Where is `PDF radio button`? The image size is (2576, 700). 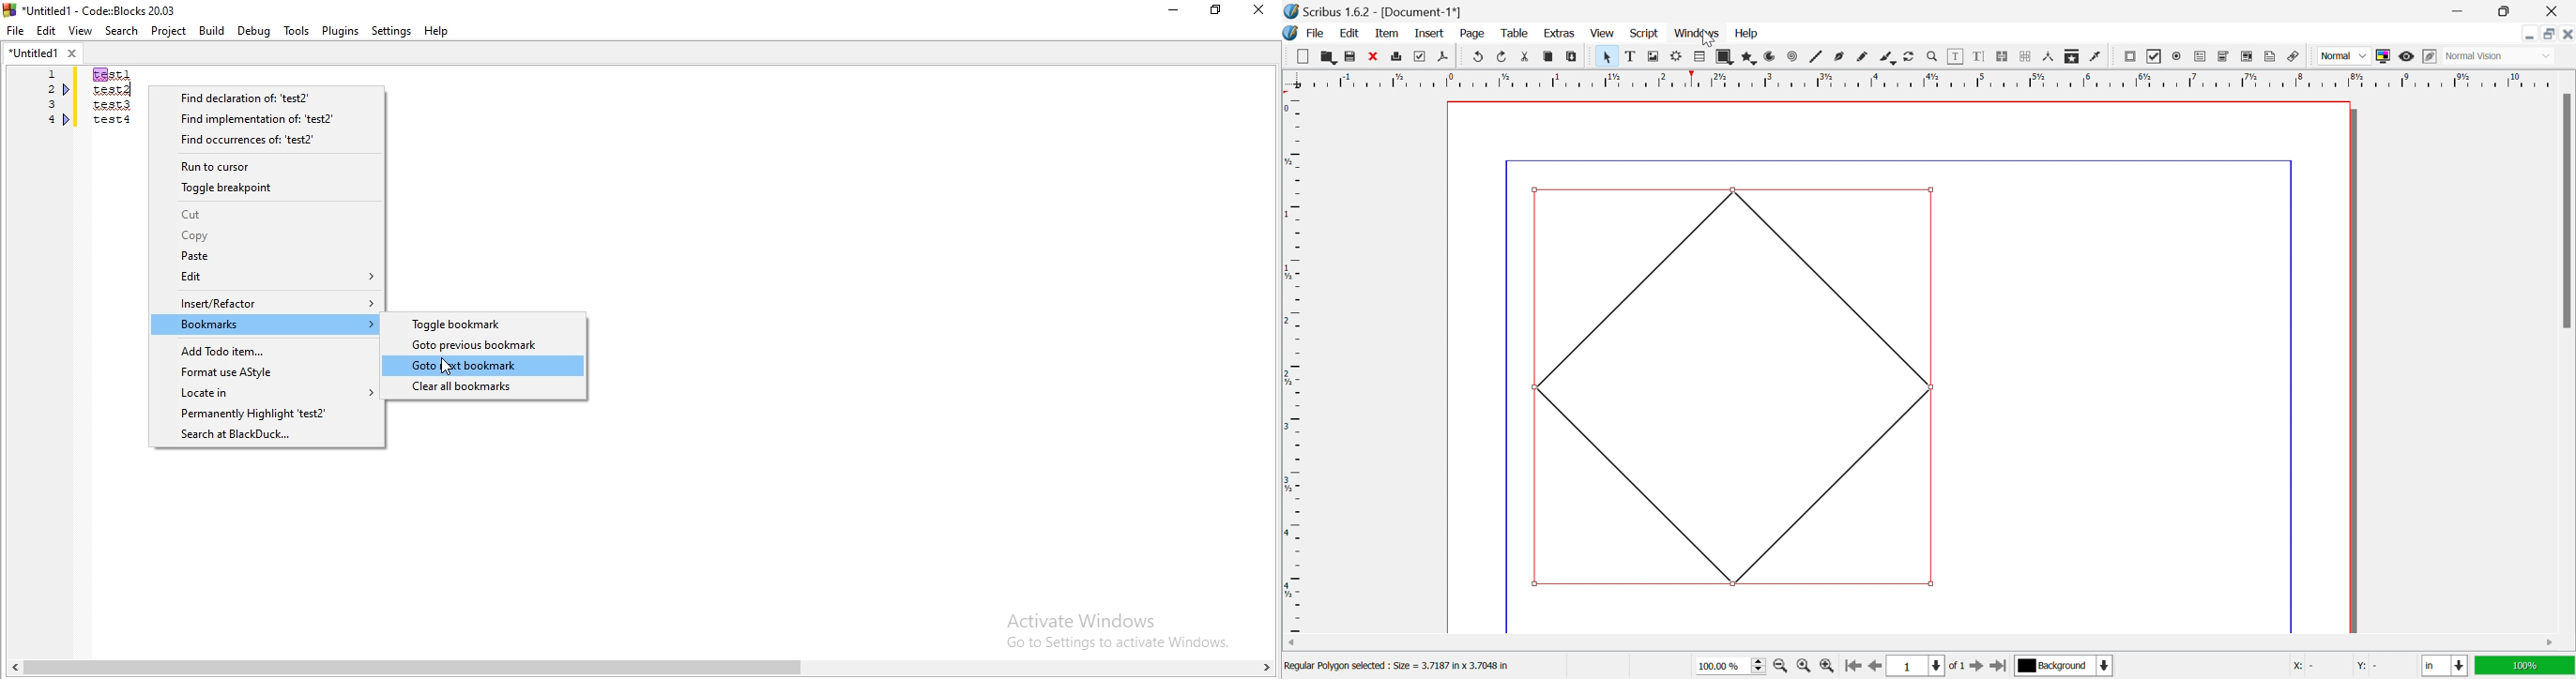
PDF radio button is located at coordinates (2179, 55).